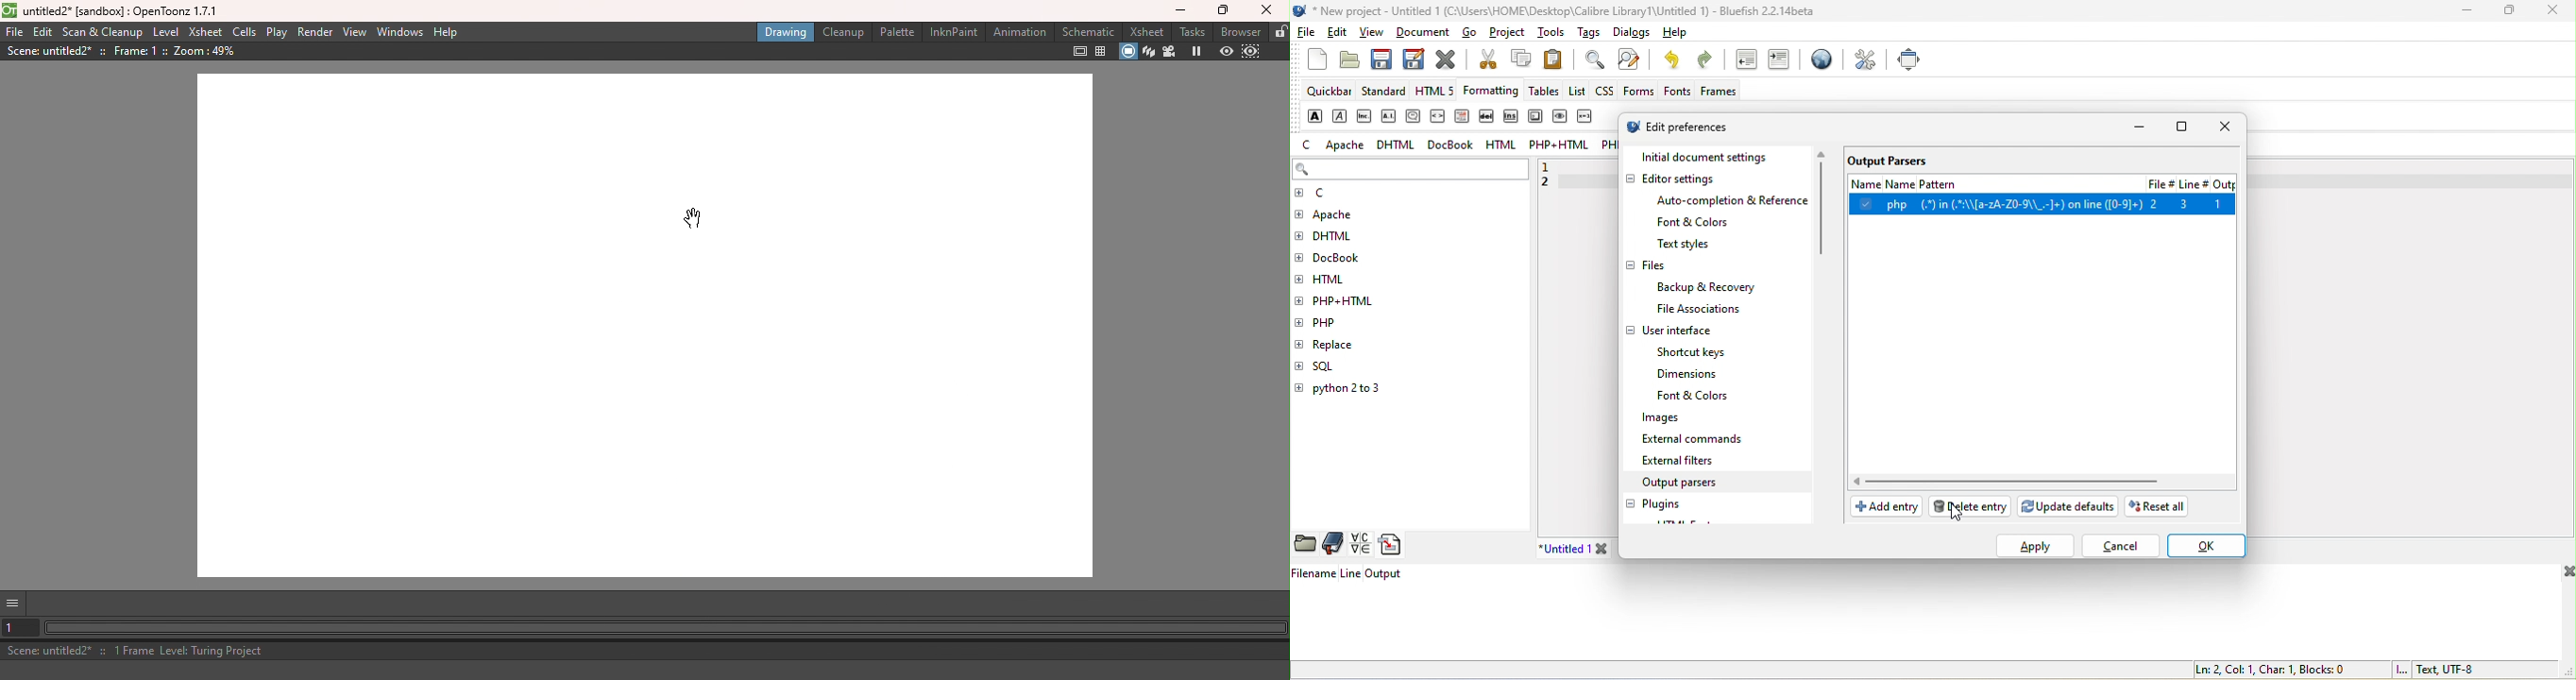  I want to click on document, so click(1425, 32).